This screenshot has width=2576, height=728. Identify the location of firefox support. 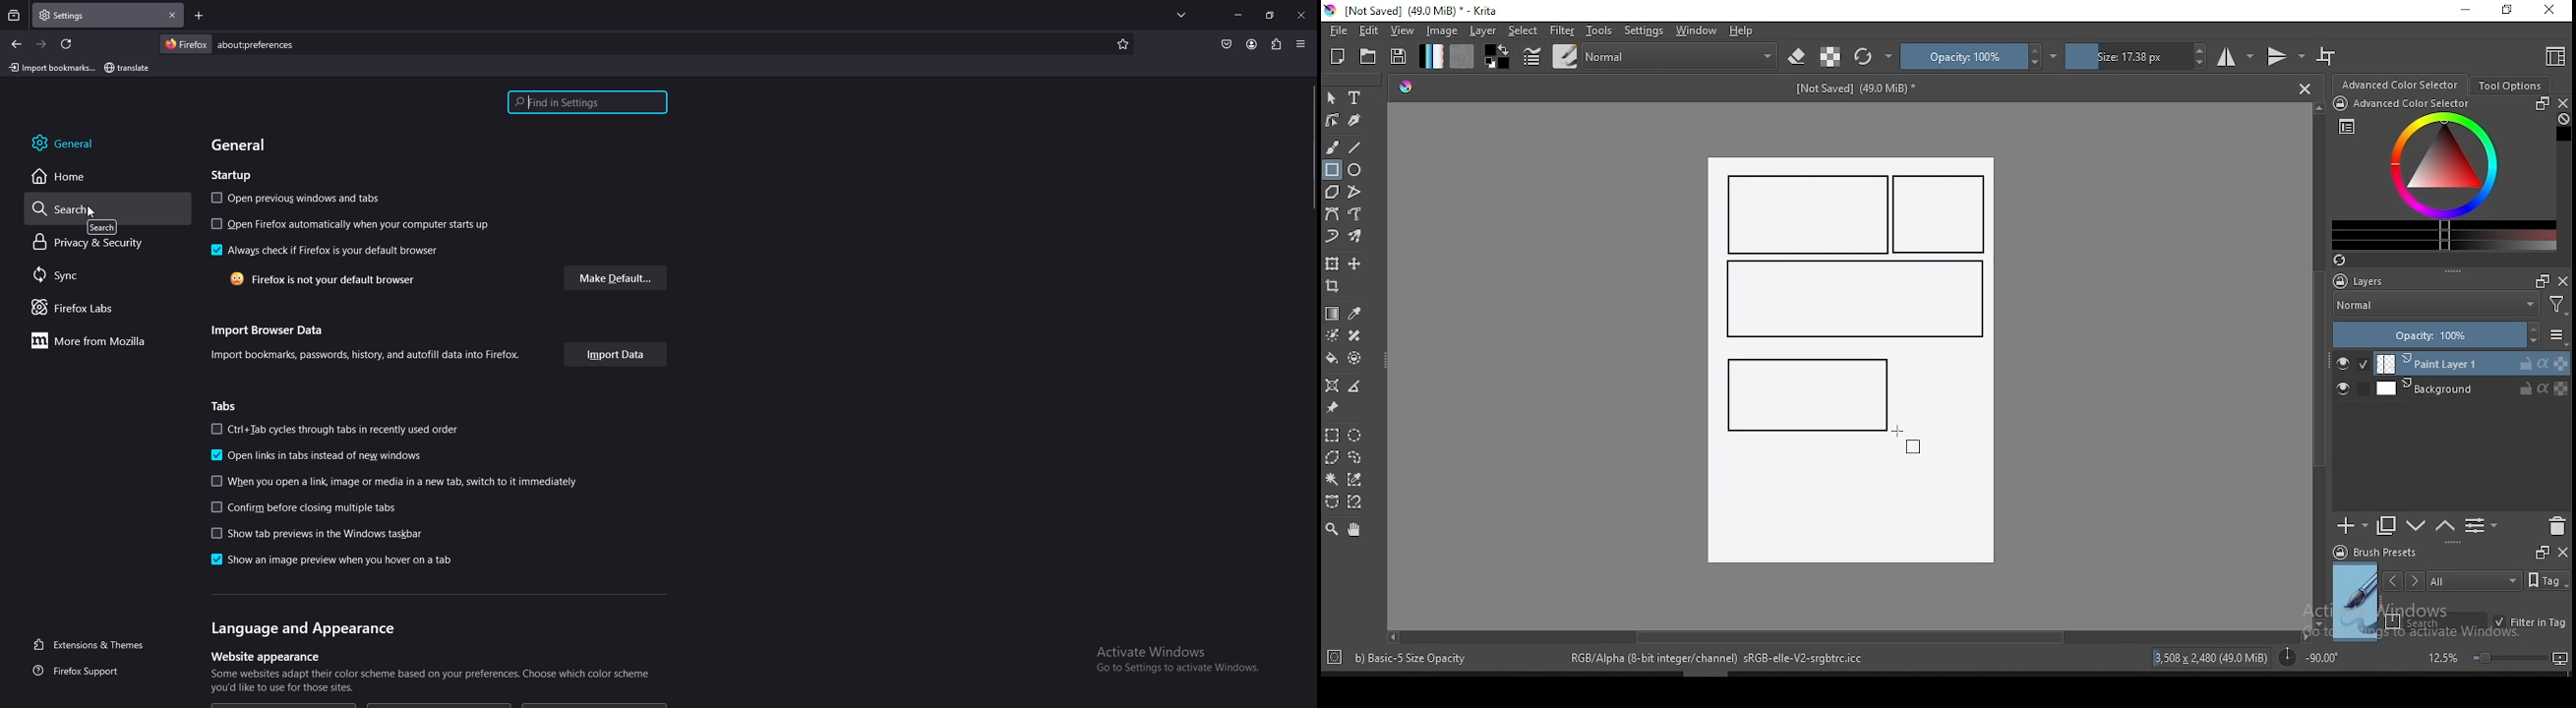
(90, 670).